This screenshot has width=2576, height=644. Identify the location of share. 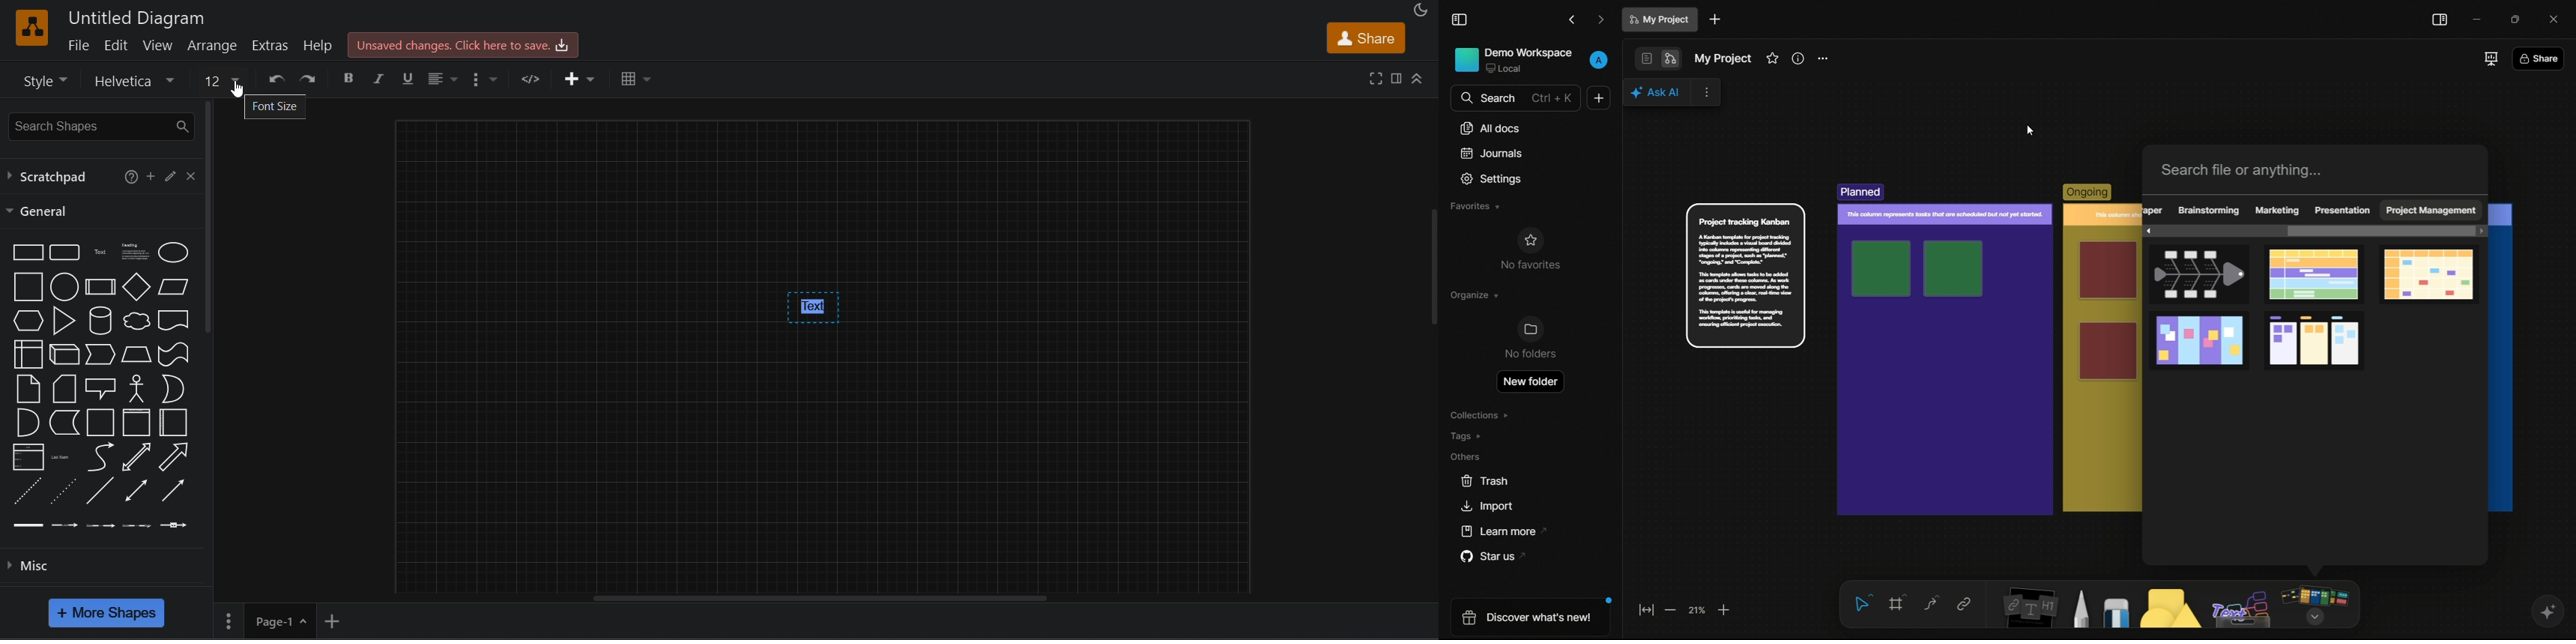
(1367, 37).